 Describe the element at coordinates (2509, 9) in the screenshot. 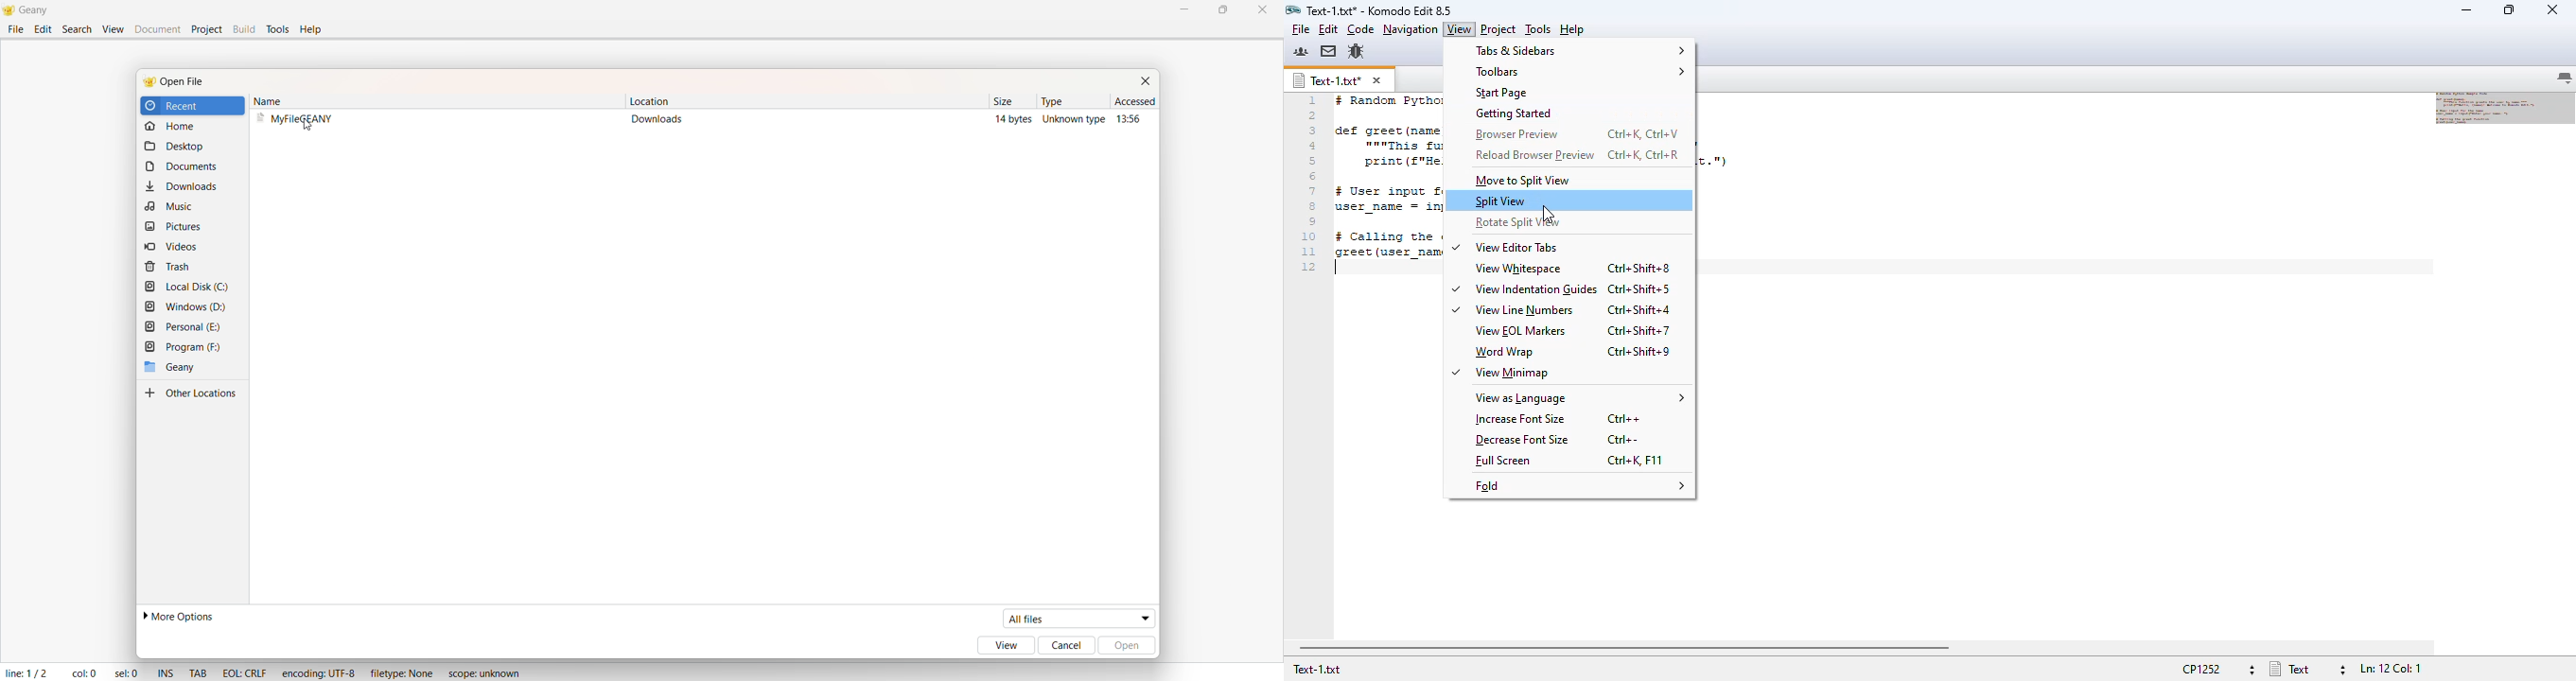

I see `maximize` at that location.